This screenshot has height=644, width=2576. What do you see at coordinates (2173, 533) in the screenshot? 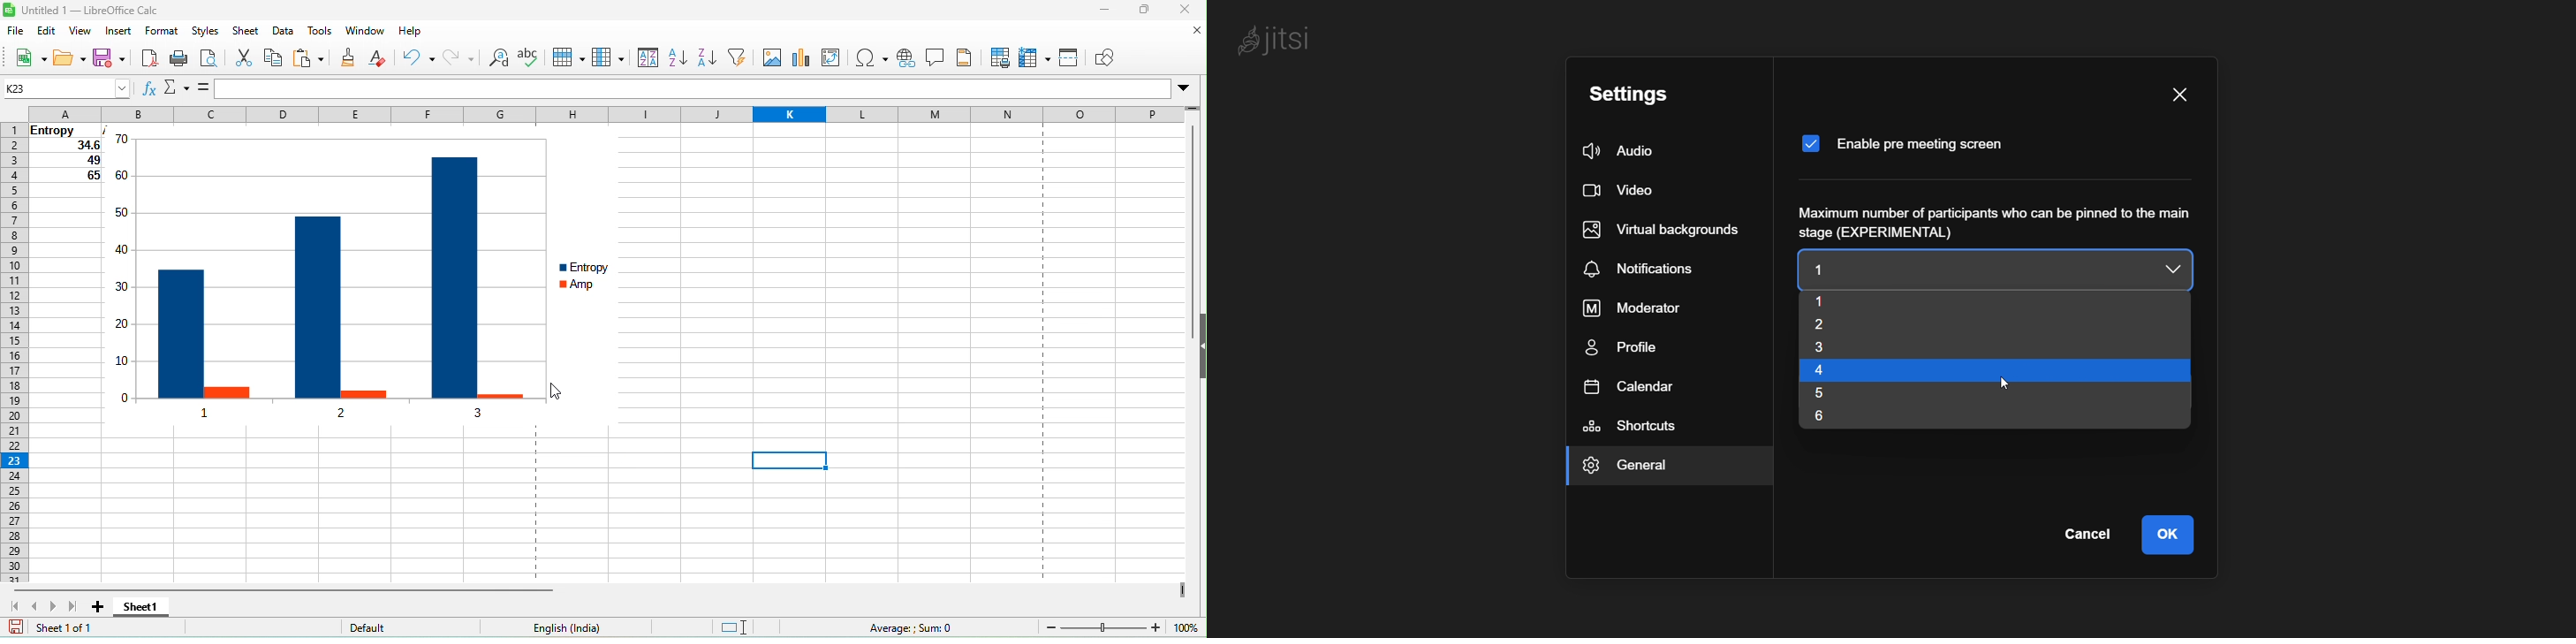
I see `ok` at bounding box center [2173, 533].